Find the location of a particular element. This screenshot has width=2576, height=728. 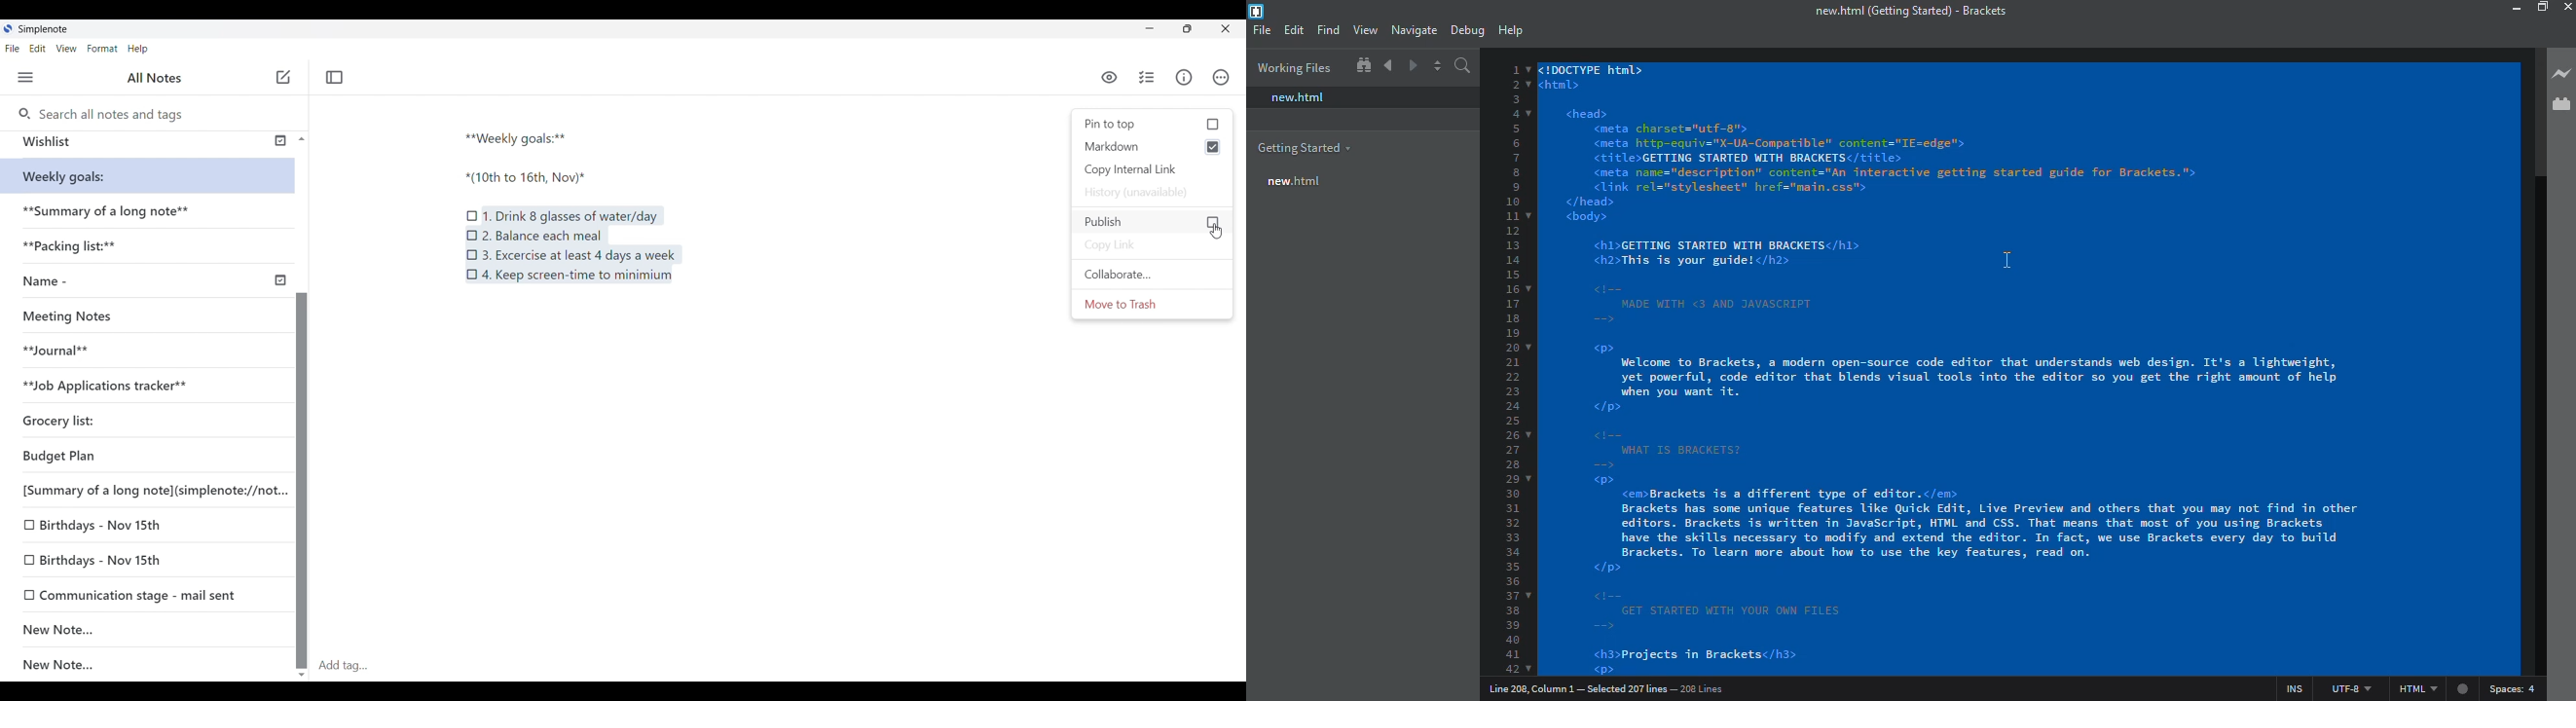

Collaborate is located at coordinates (1117, 277).